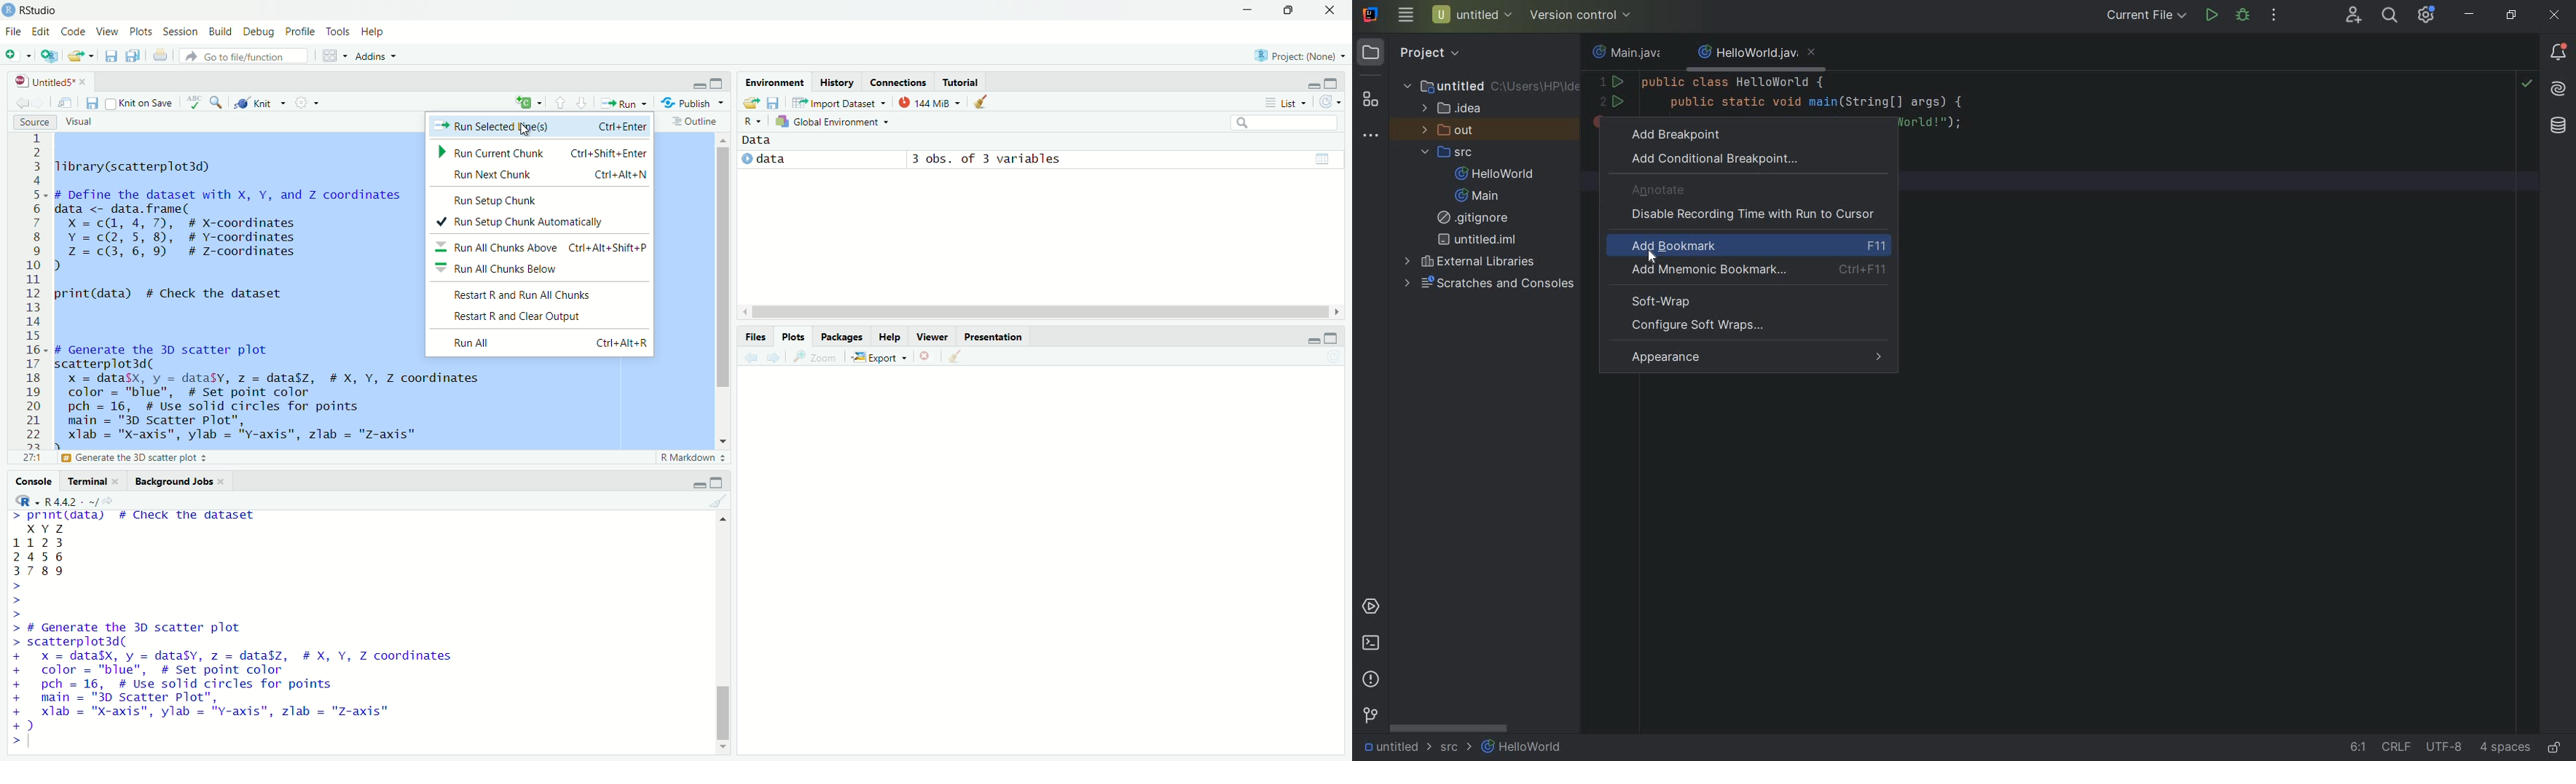 Image resolution: width=2576 pixels, height=784 pixels. What do you see at coordinates (1052, 562) in the screenshot?
I see `empty plot area` at bounding box center [1052, 562].